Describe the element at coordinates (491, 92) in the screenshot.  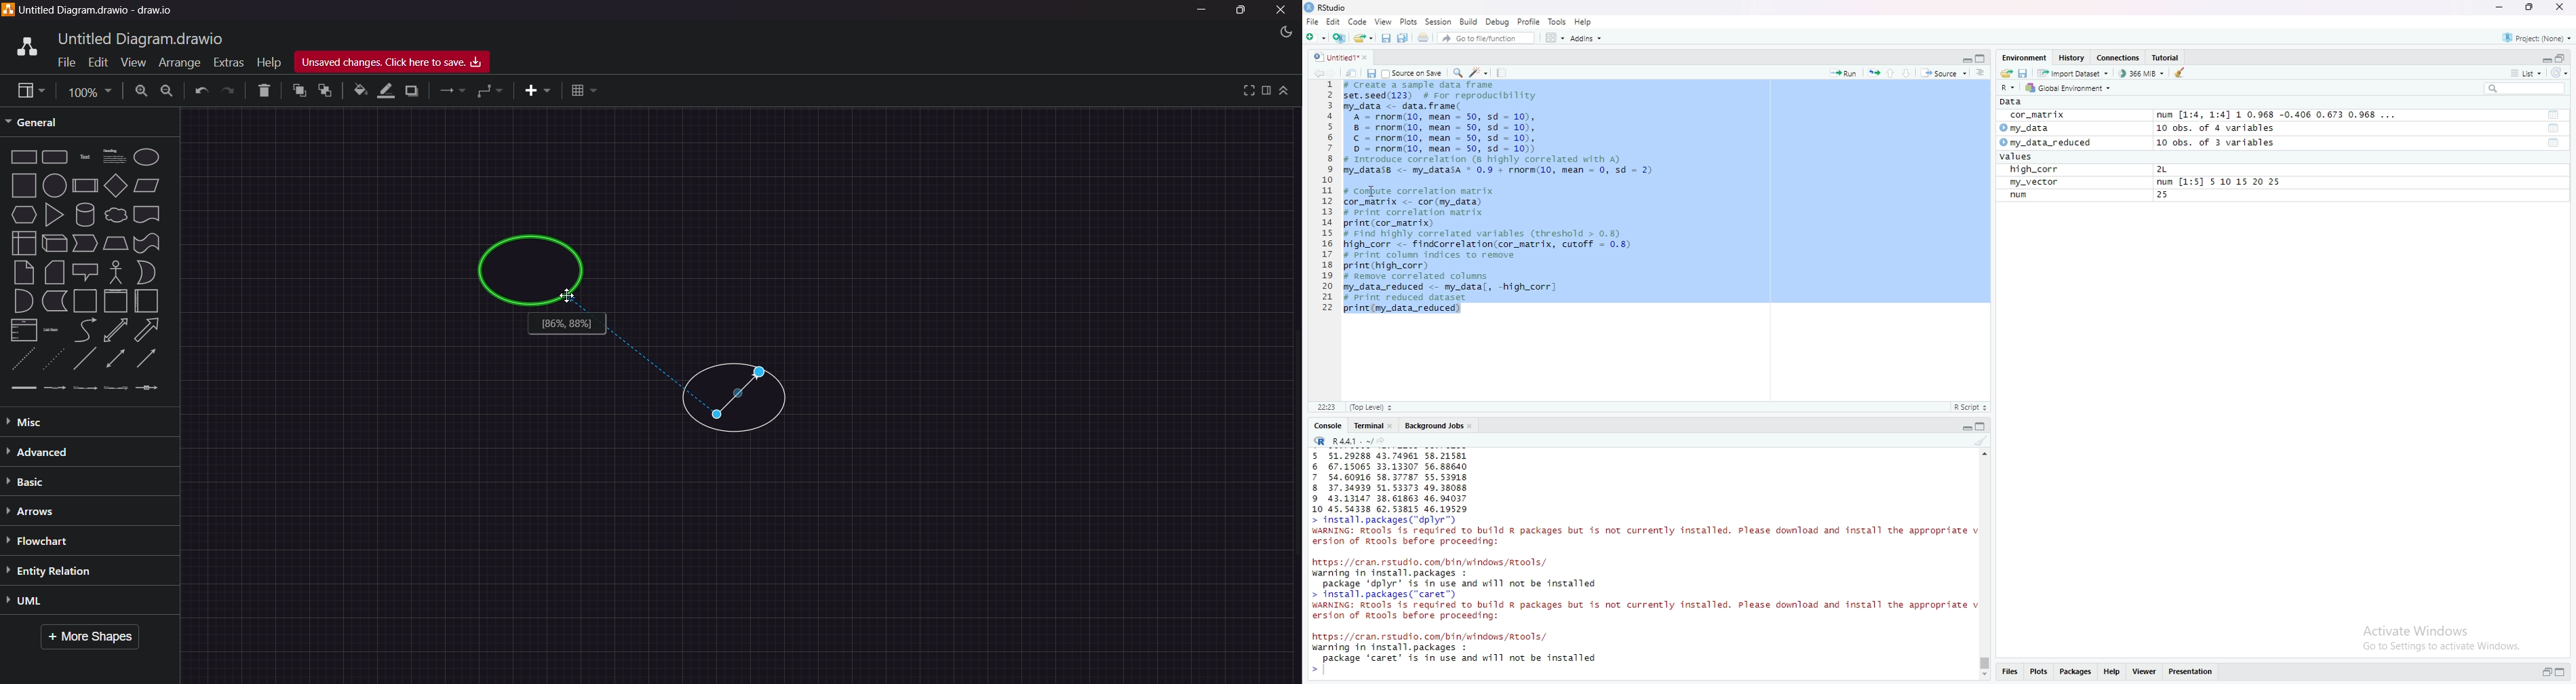
I see `waypoints` at that location.